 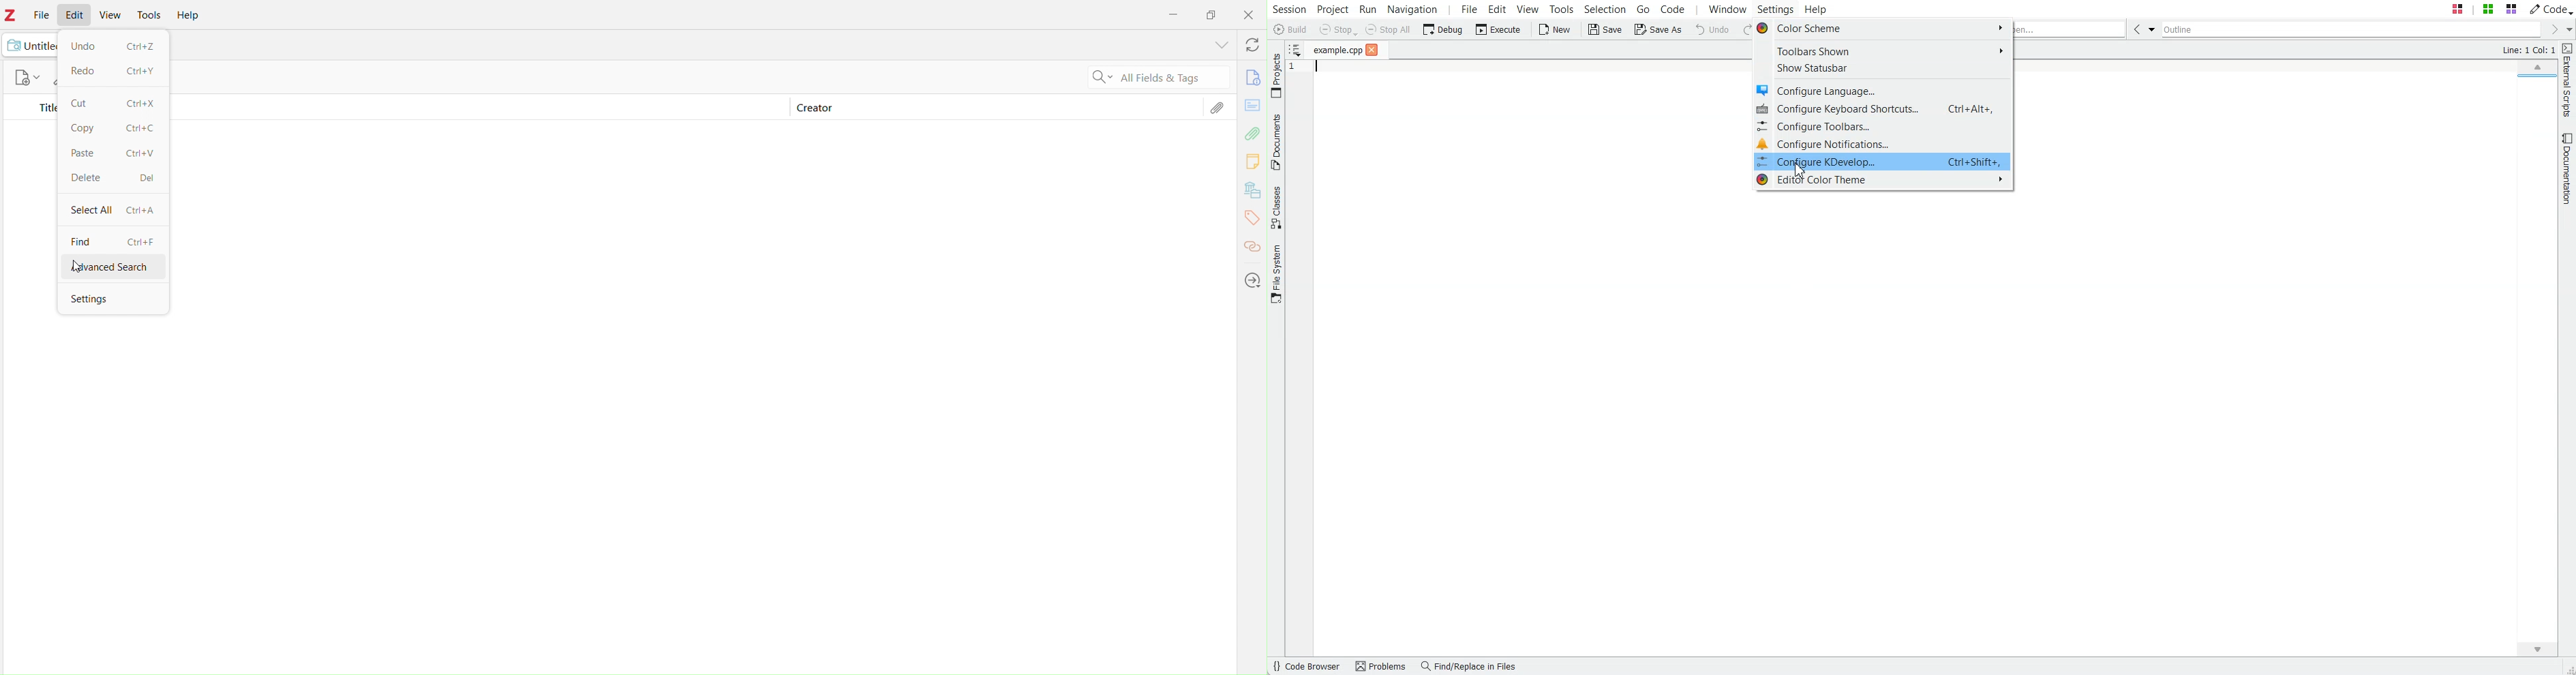 I want to click on Cursor, so click(x=76, y=265).